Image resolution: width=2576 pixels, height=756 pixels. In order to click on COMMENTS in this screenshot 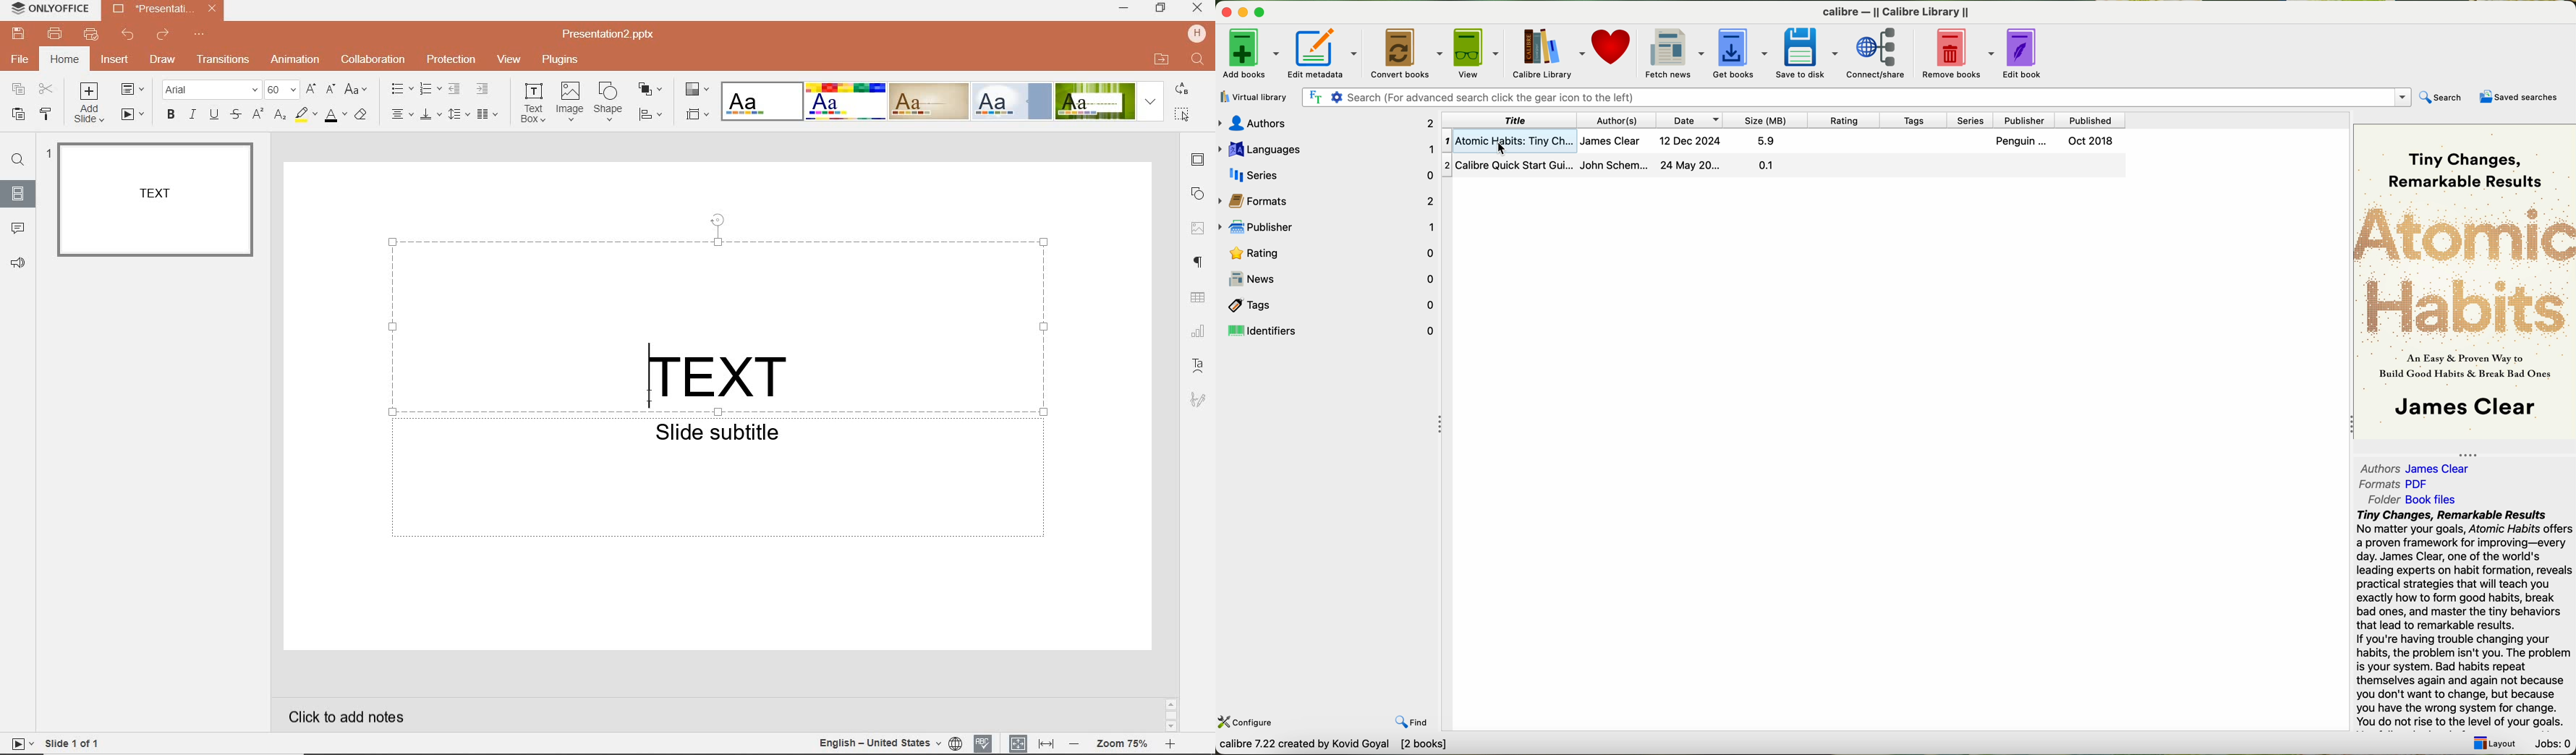, I will do `click(18, 226)`.